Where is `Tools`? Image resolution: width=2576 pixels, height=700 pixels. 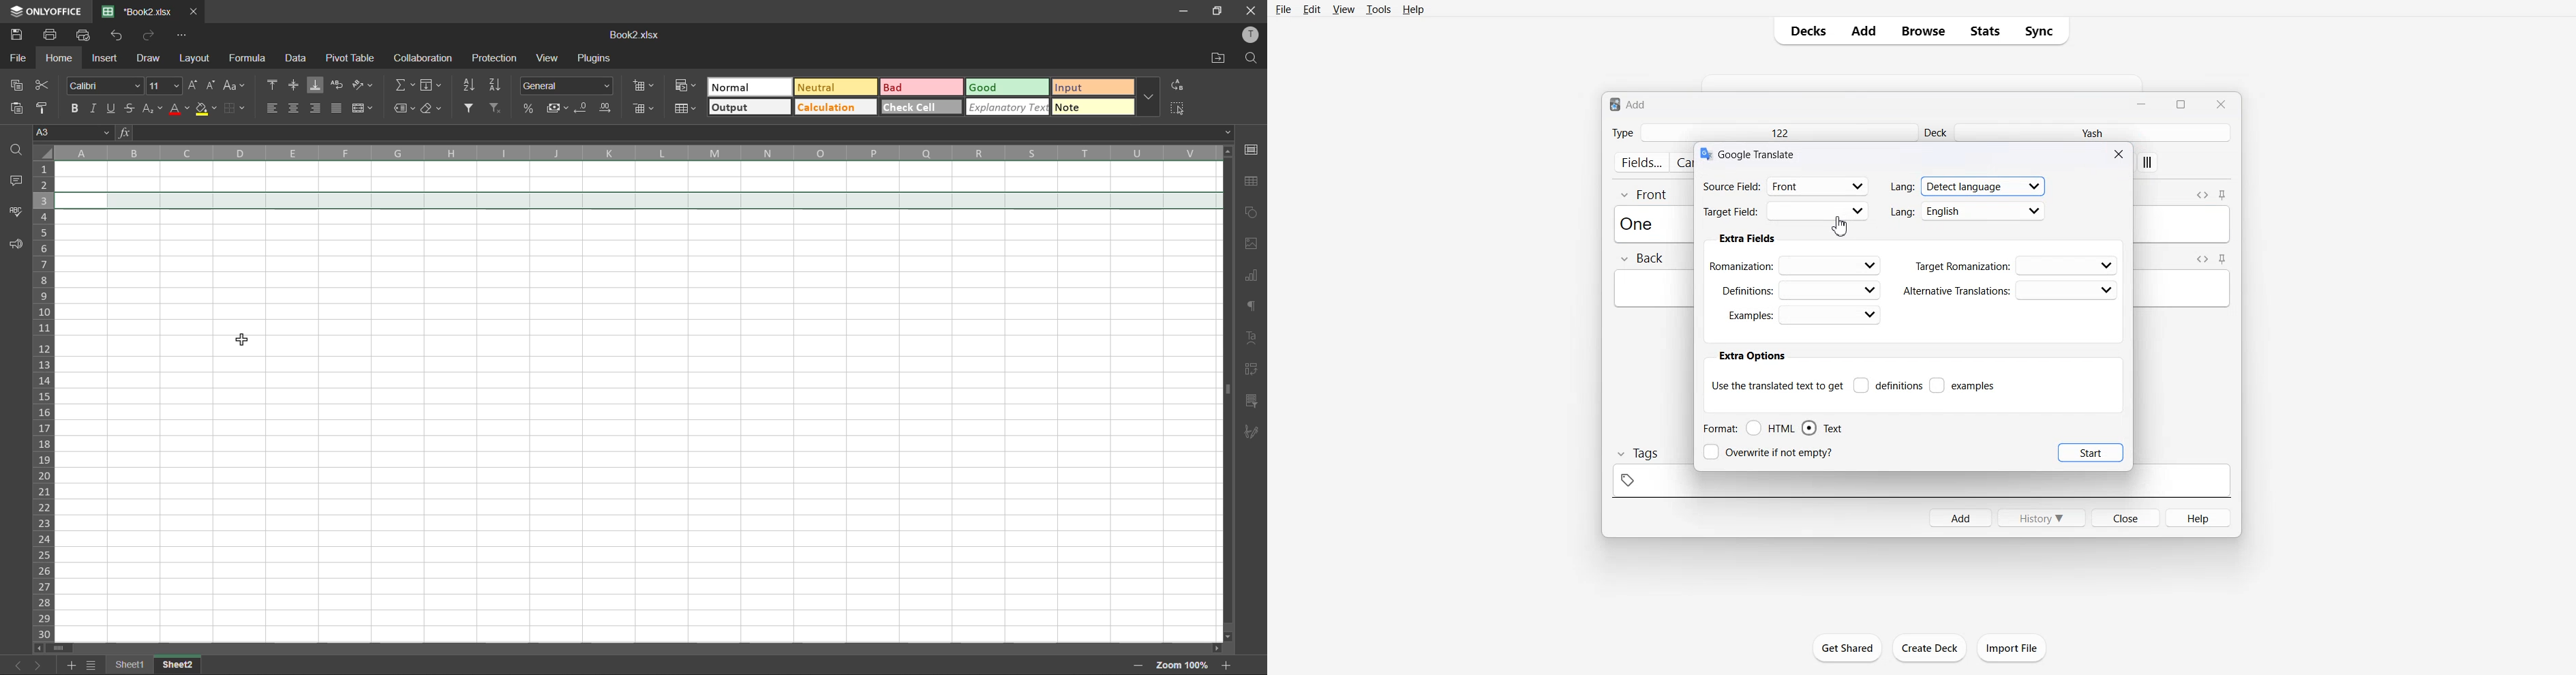
Tools is located at coordinates (1378, 9).